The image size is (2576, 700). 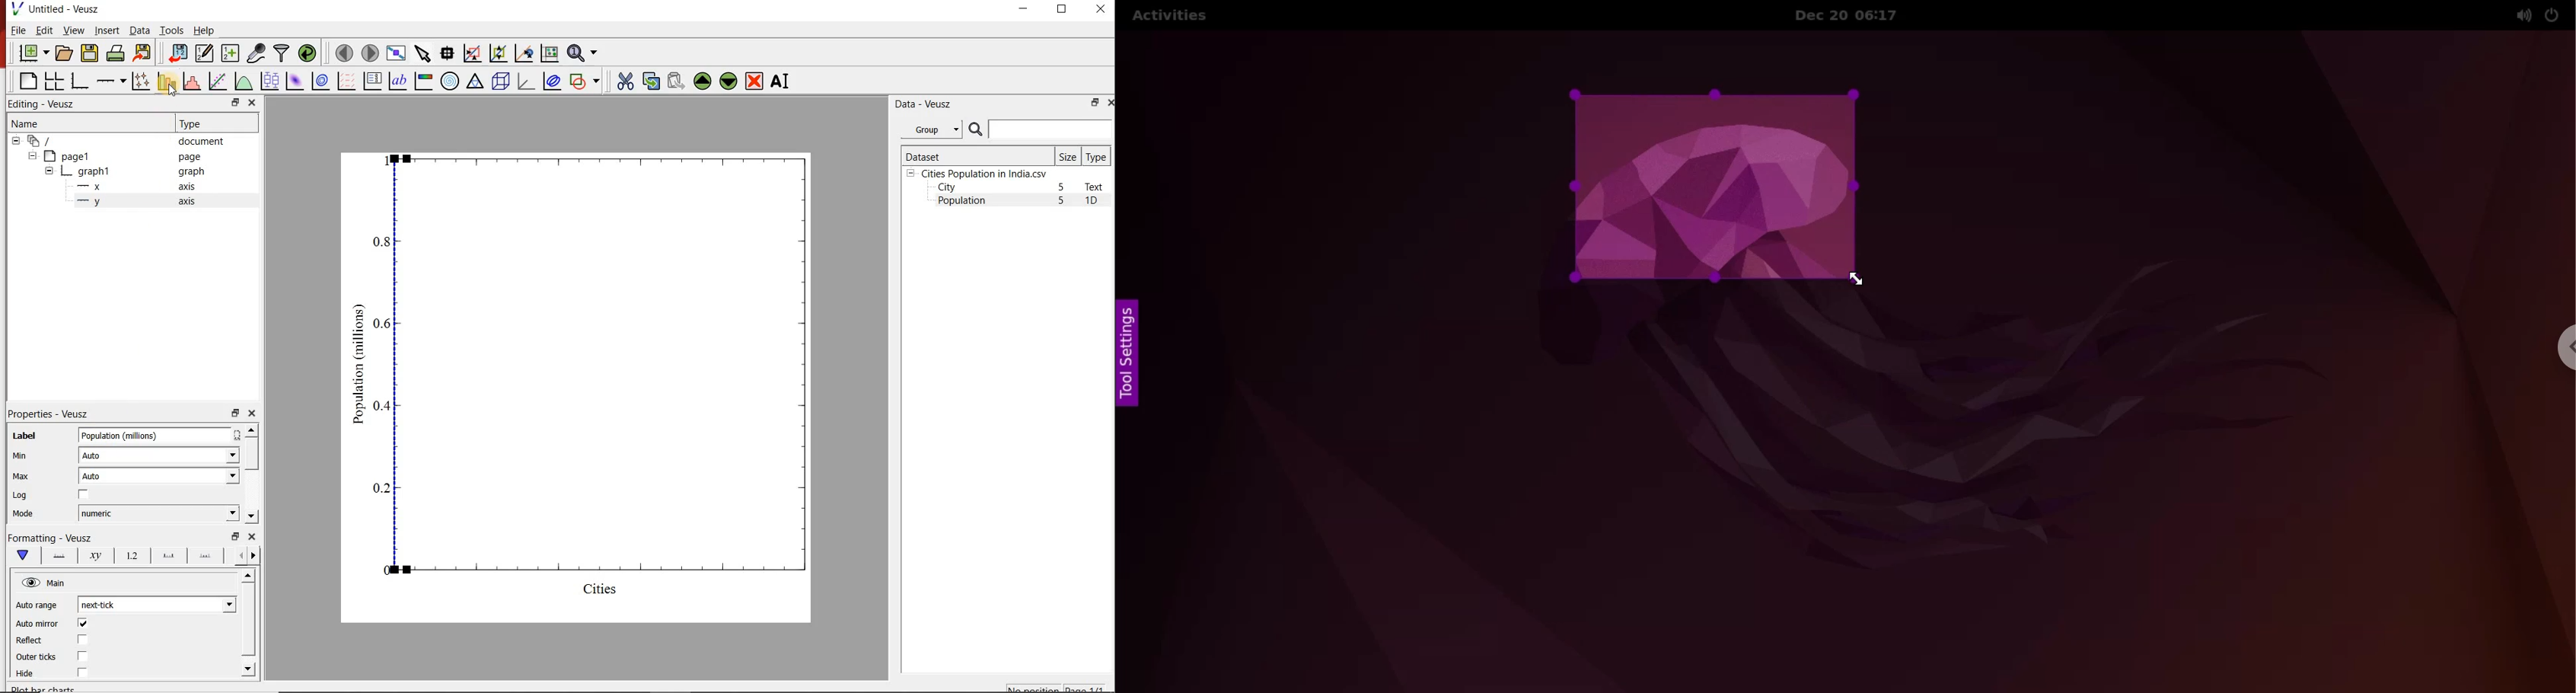 I want to click on 1D, so click(x=1097, y=202).